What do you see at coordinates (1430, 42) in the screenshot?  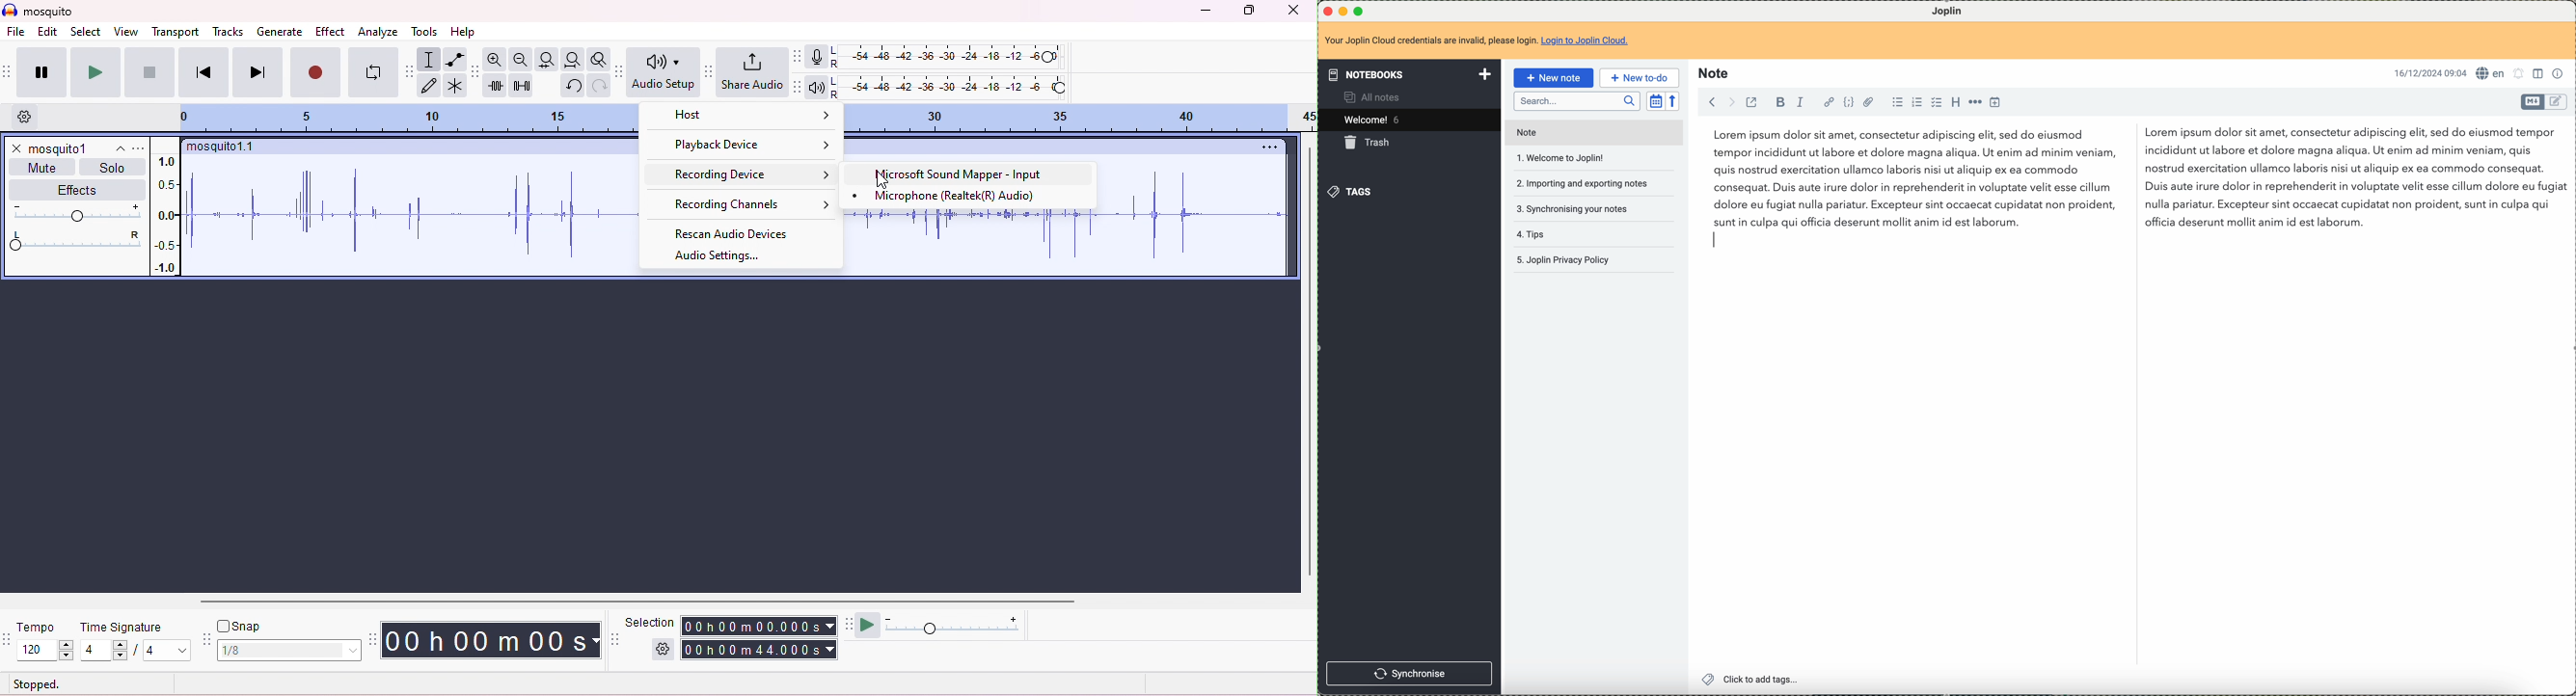 I see `Your Joplin Cloud credentials are invalid, please login.` at bounding box center [1430, 42].